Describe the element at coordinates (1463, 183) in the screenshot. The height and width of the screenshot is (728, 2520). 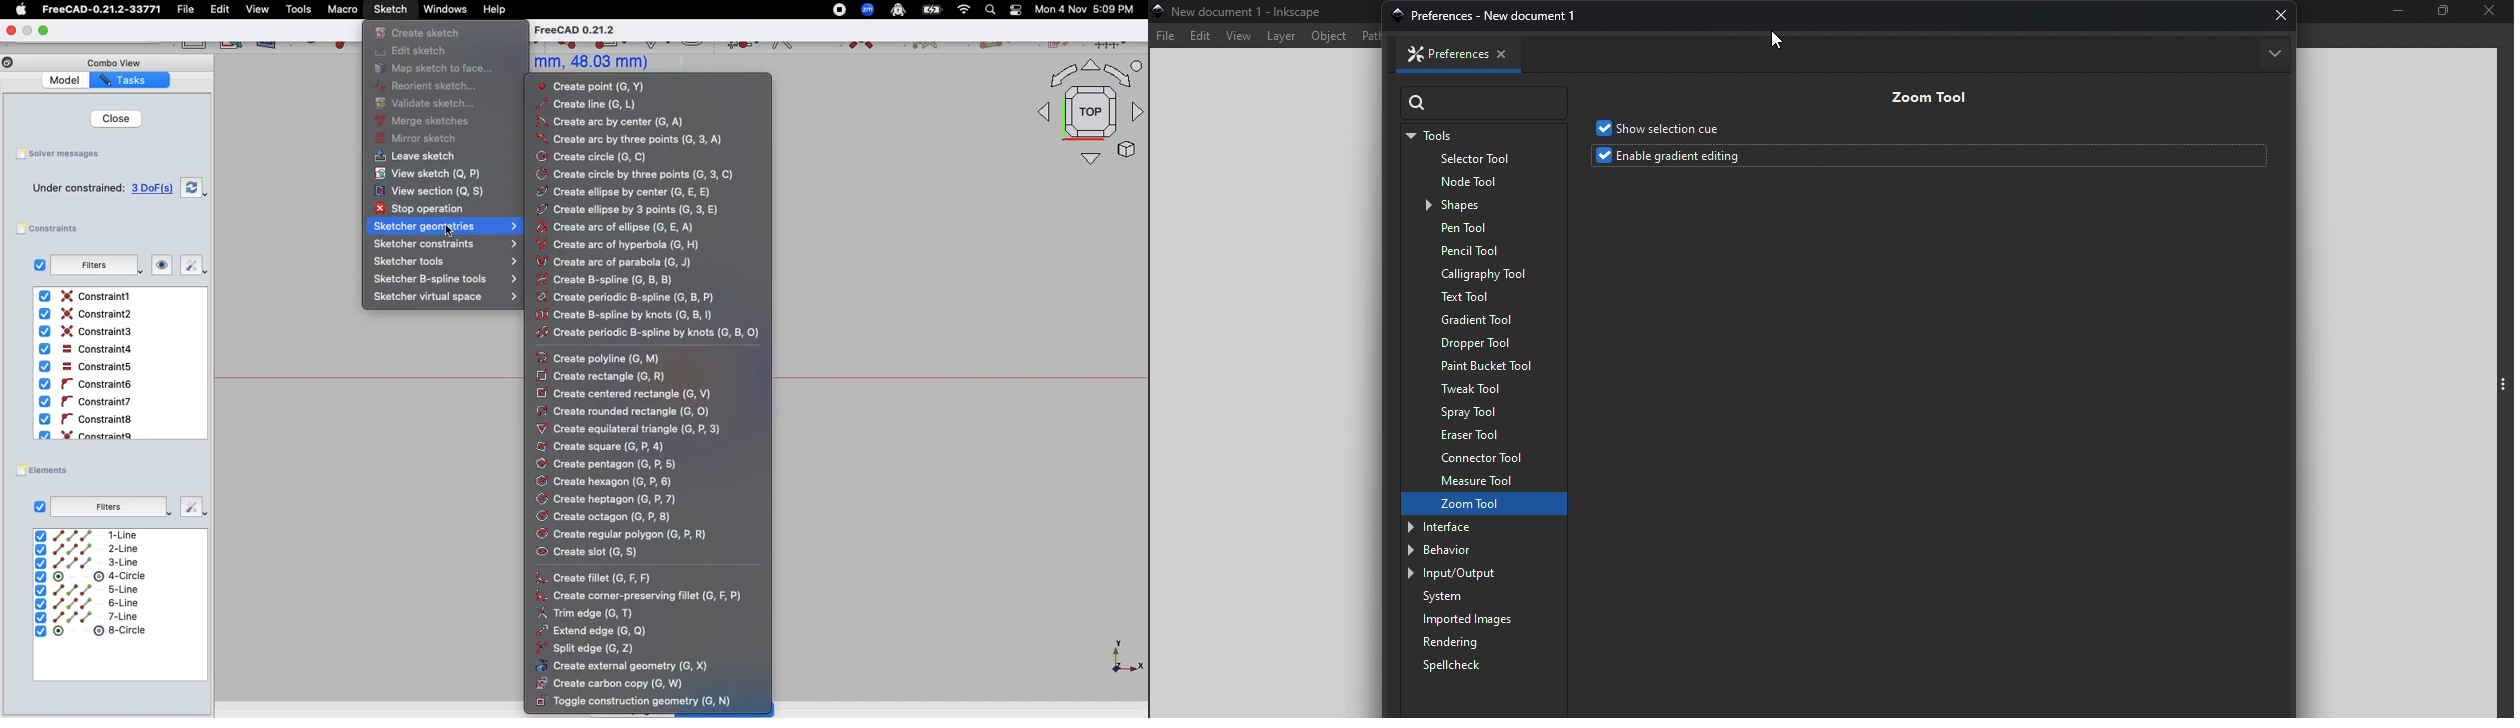
I see `Node tool` at that location.